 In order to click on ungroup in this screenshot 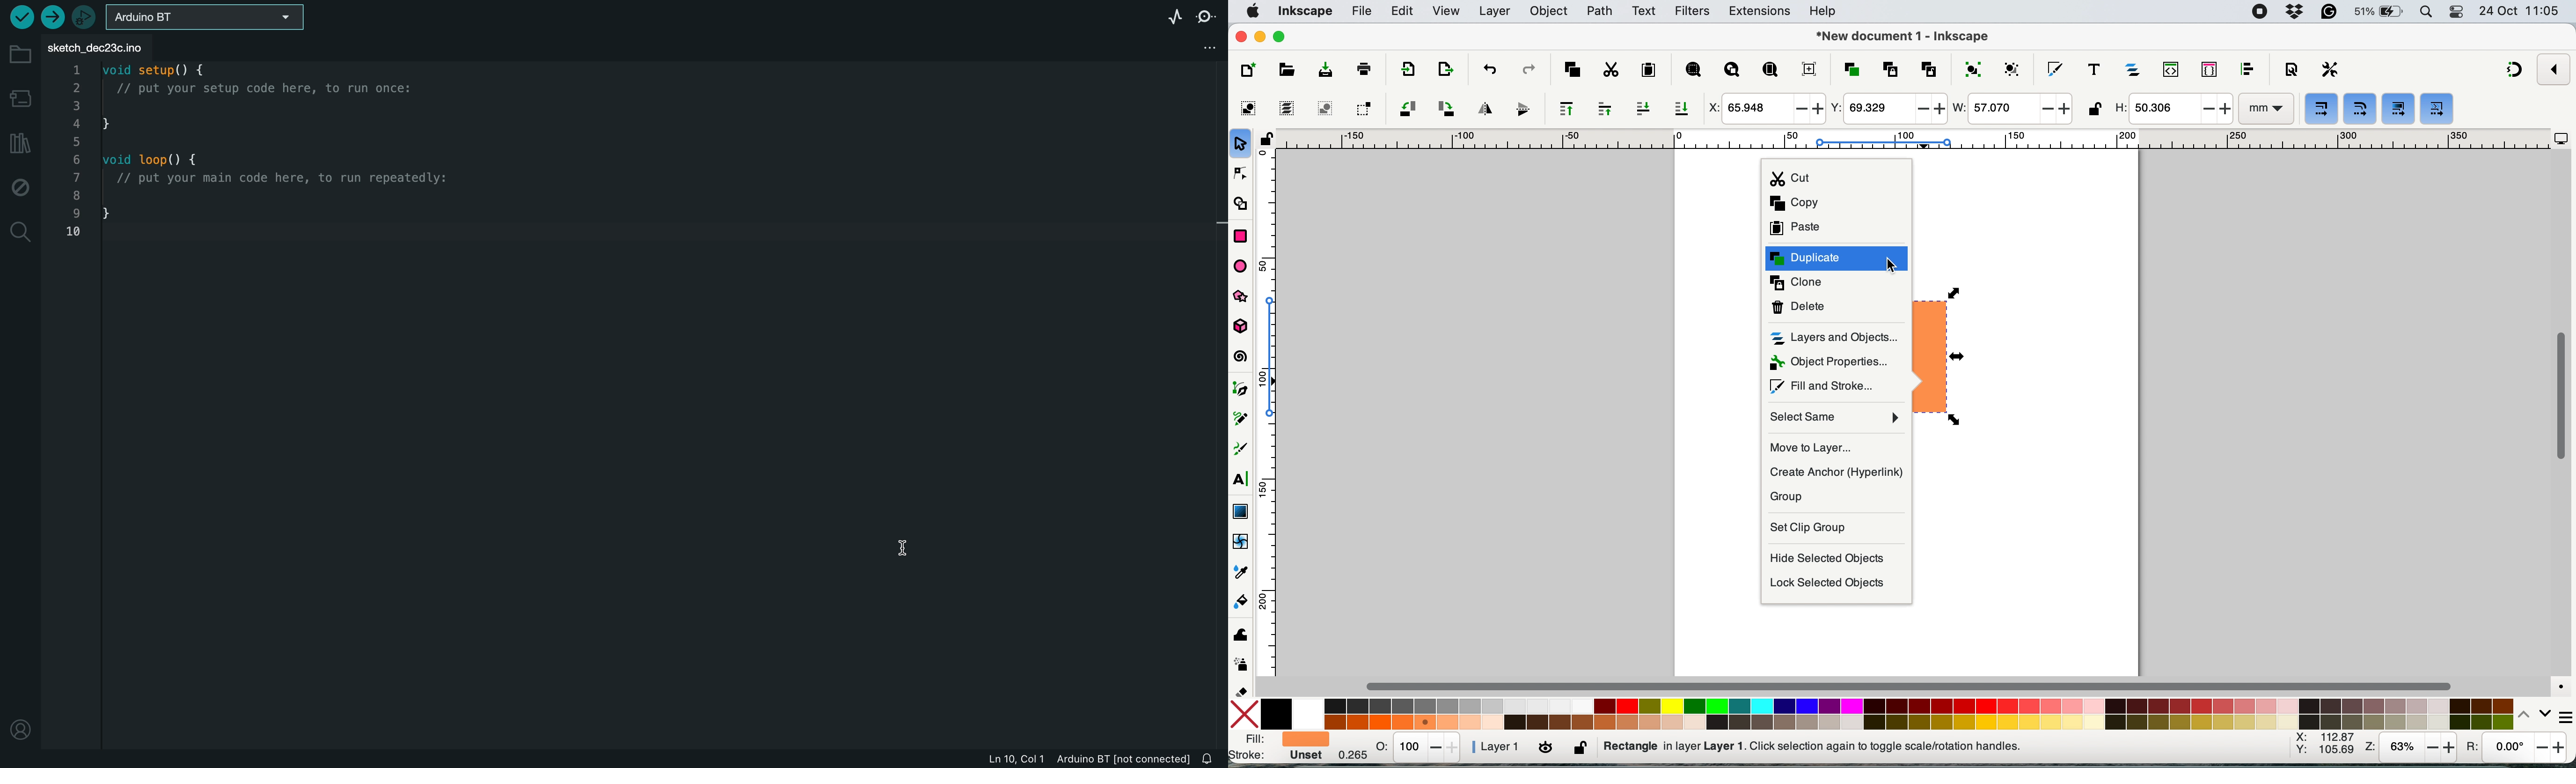, I will do `click(2013, 68)`.